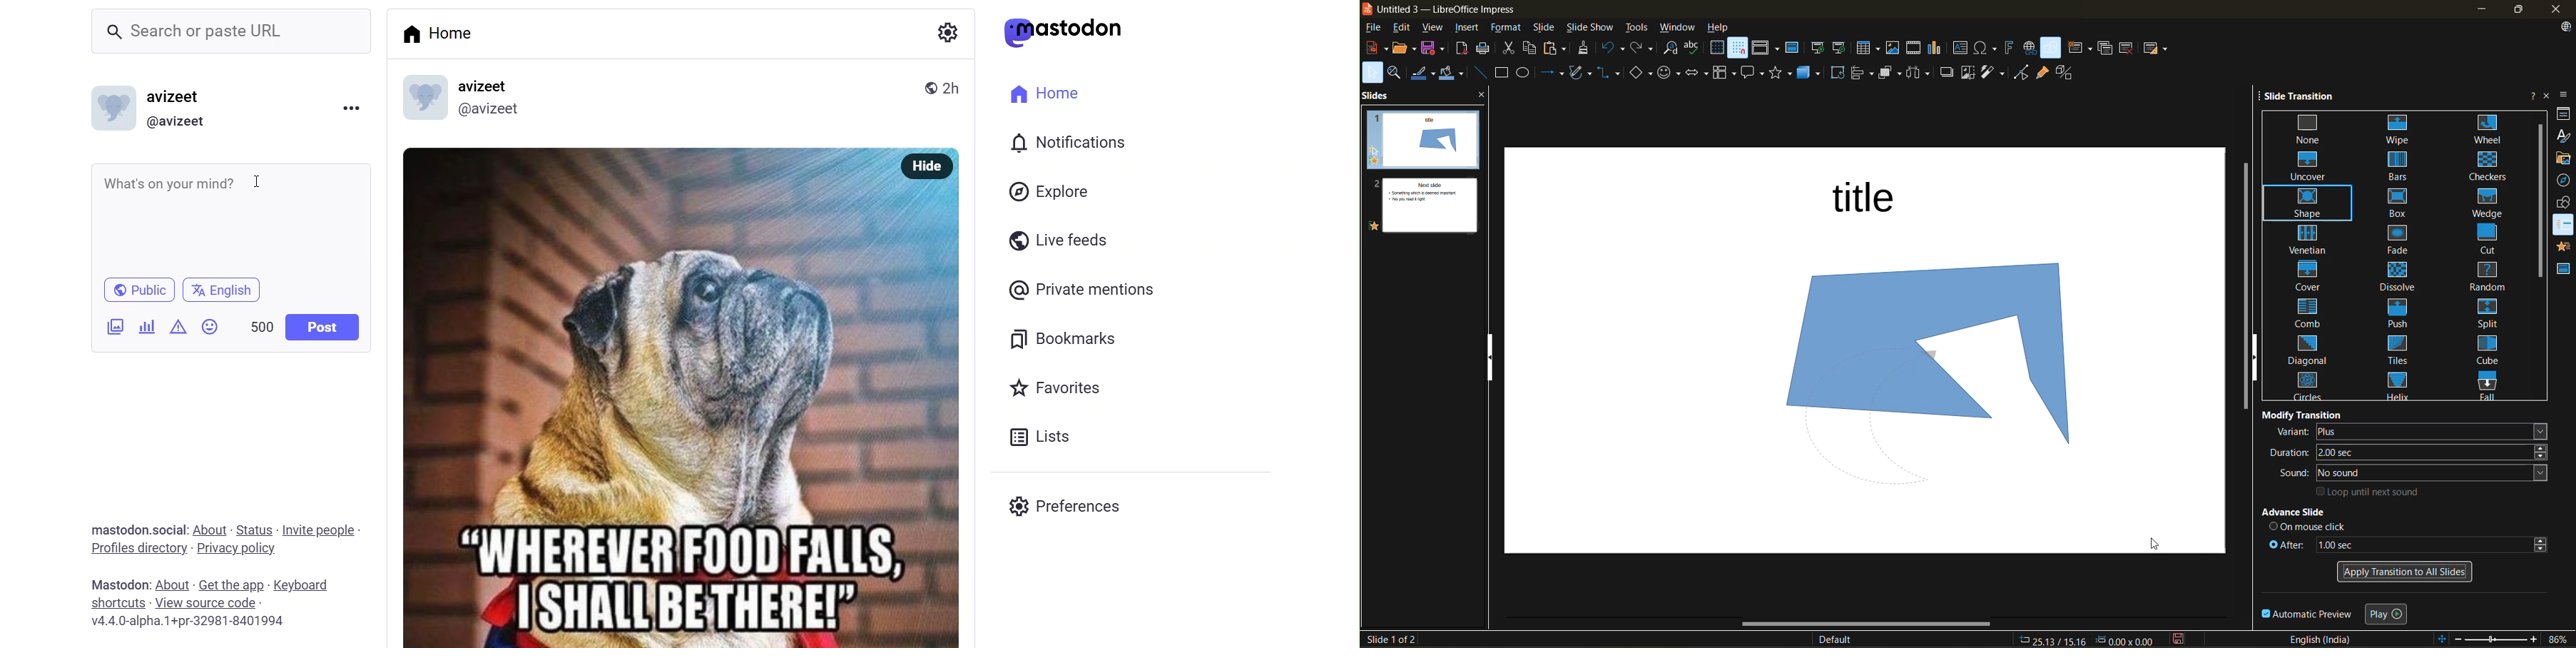 Image resolution: width=2576 pixels, height=672 pixels. Describe the element at coordinates (434, 32) in the screenshot. I see `home` at that location.